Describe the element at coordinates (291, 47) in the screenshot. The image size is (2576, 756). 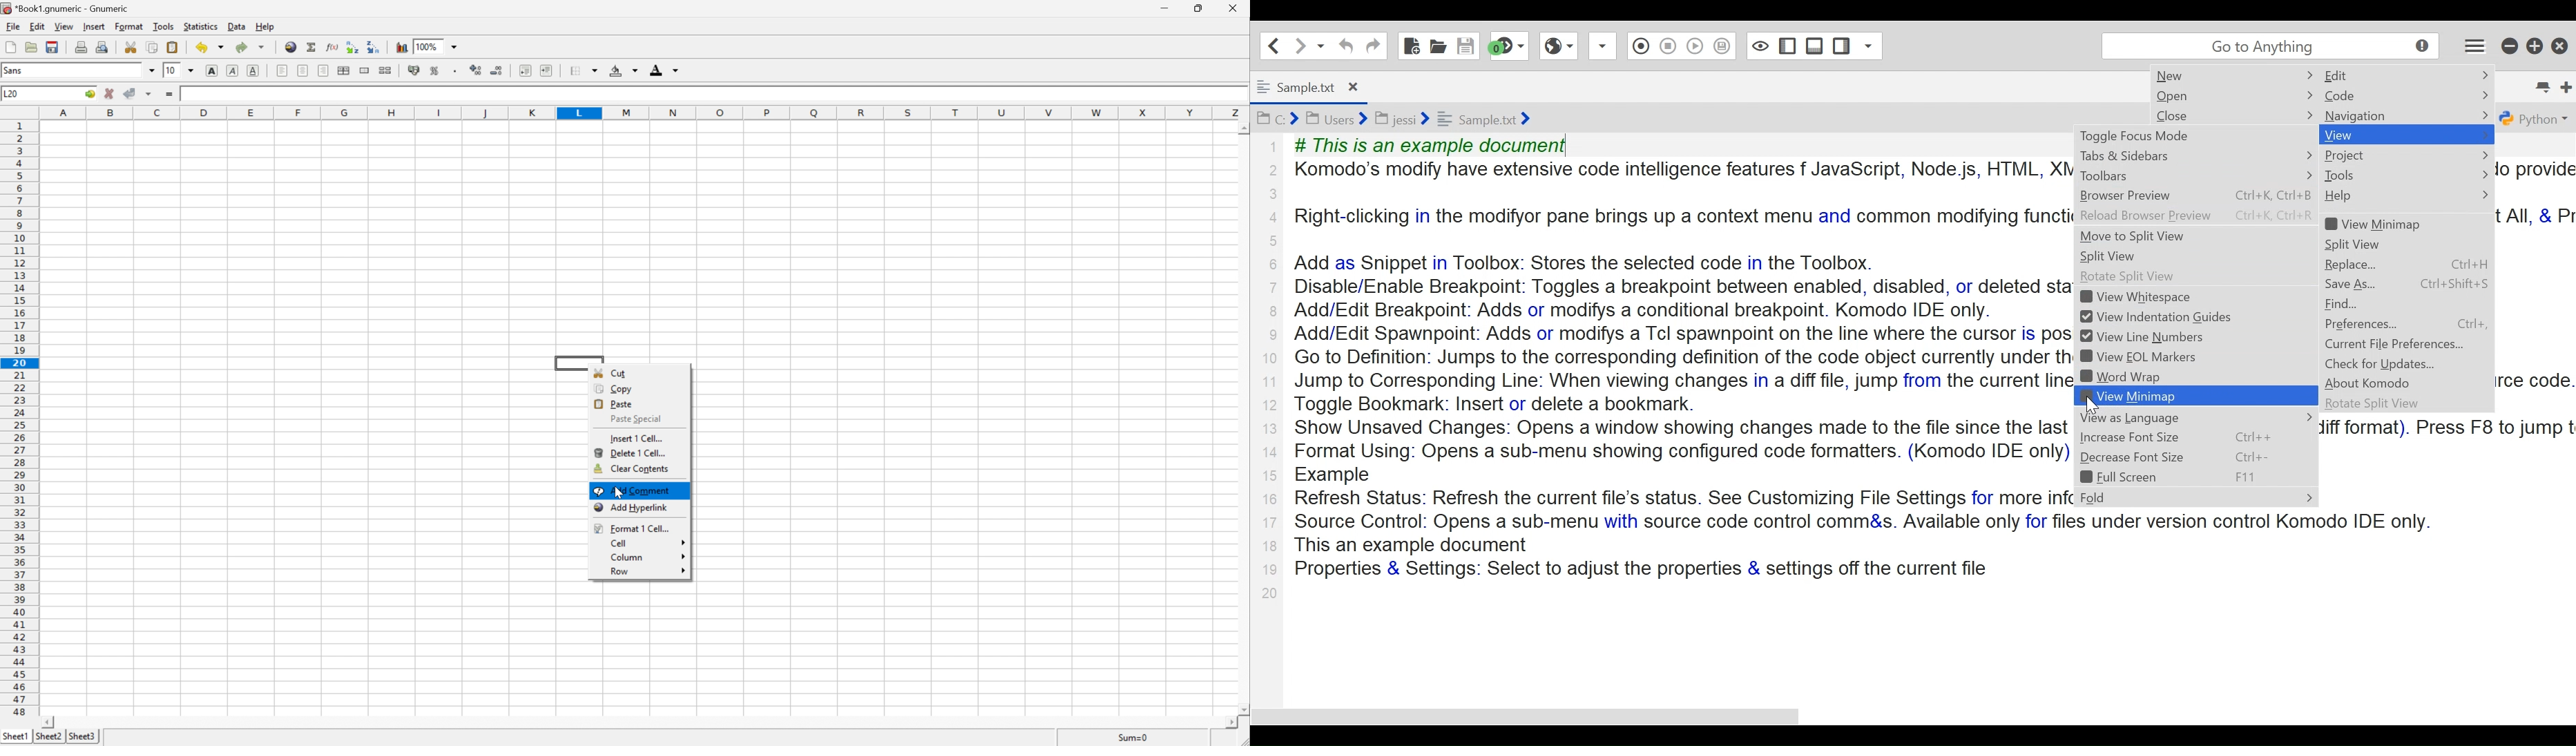
I see `Insert a hyperlink` at that location.